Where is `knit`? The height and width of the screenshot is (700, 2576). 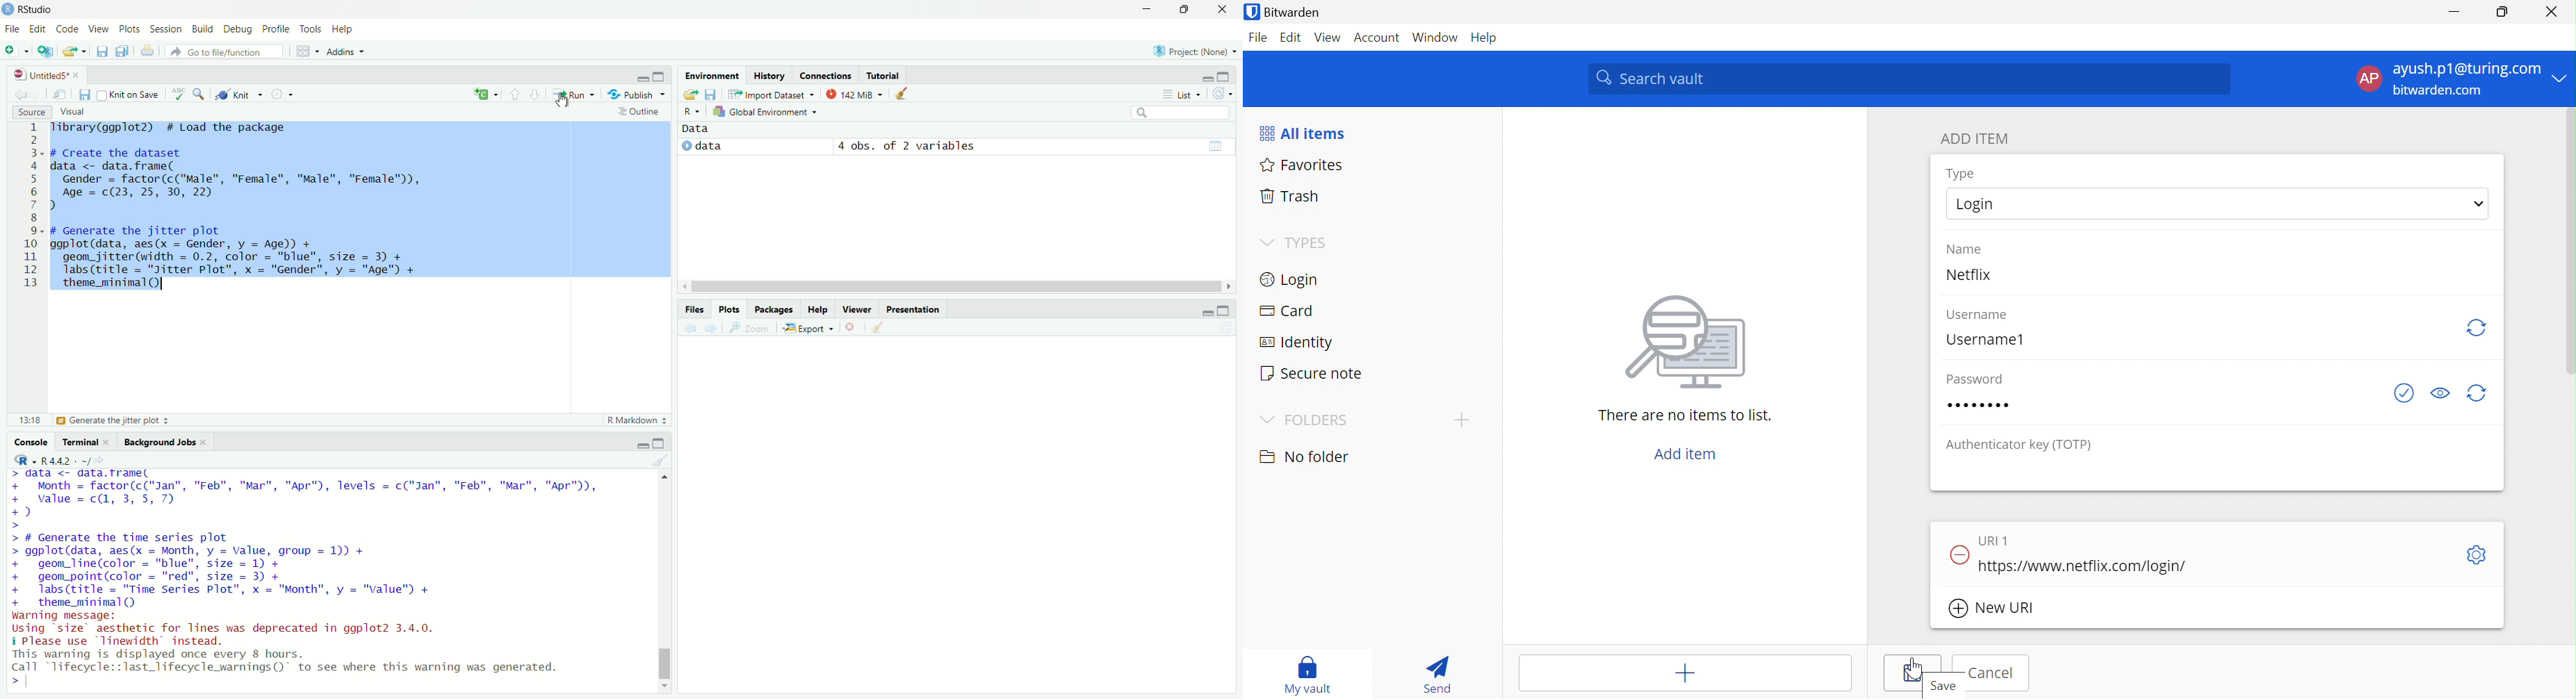
knit is located at coordinates (240, 94).